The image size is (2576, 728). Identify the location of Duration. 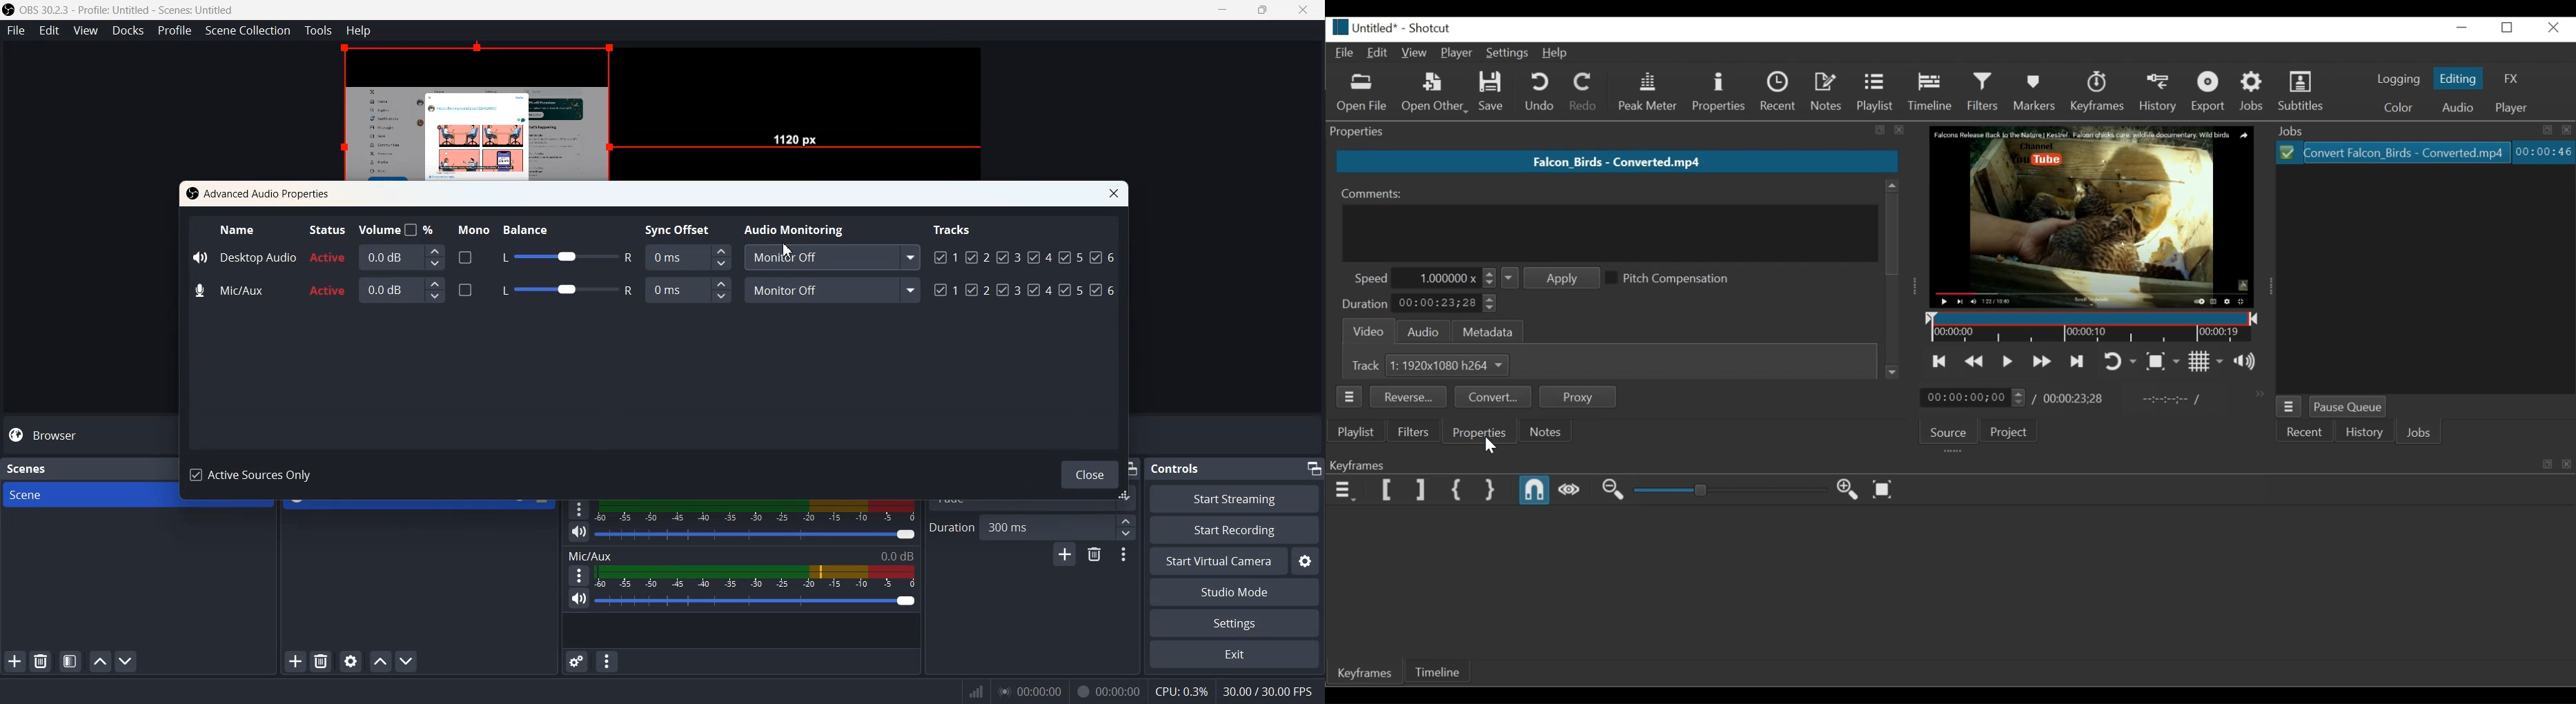
(951, 527).